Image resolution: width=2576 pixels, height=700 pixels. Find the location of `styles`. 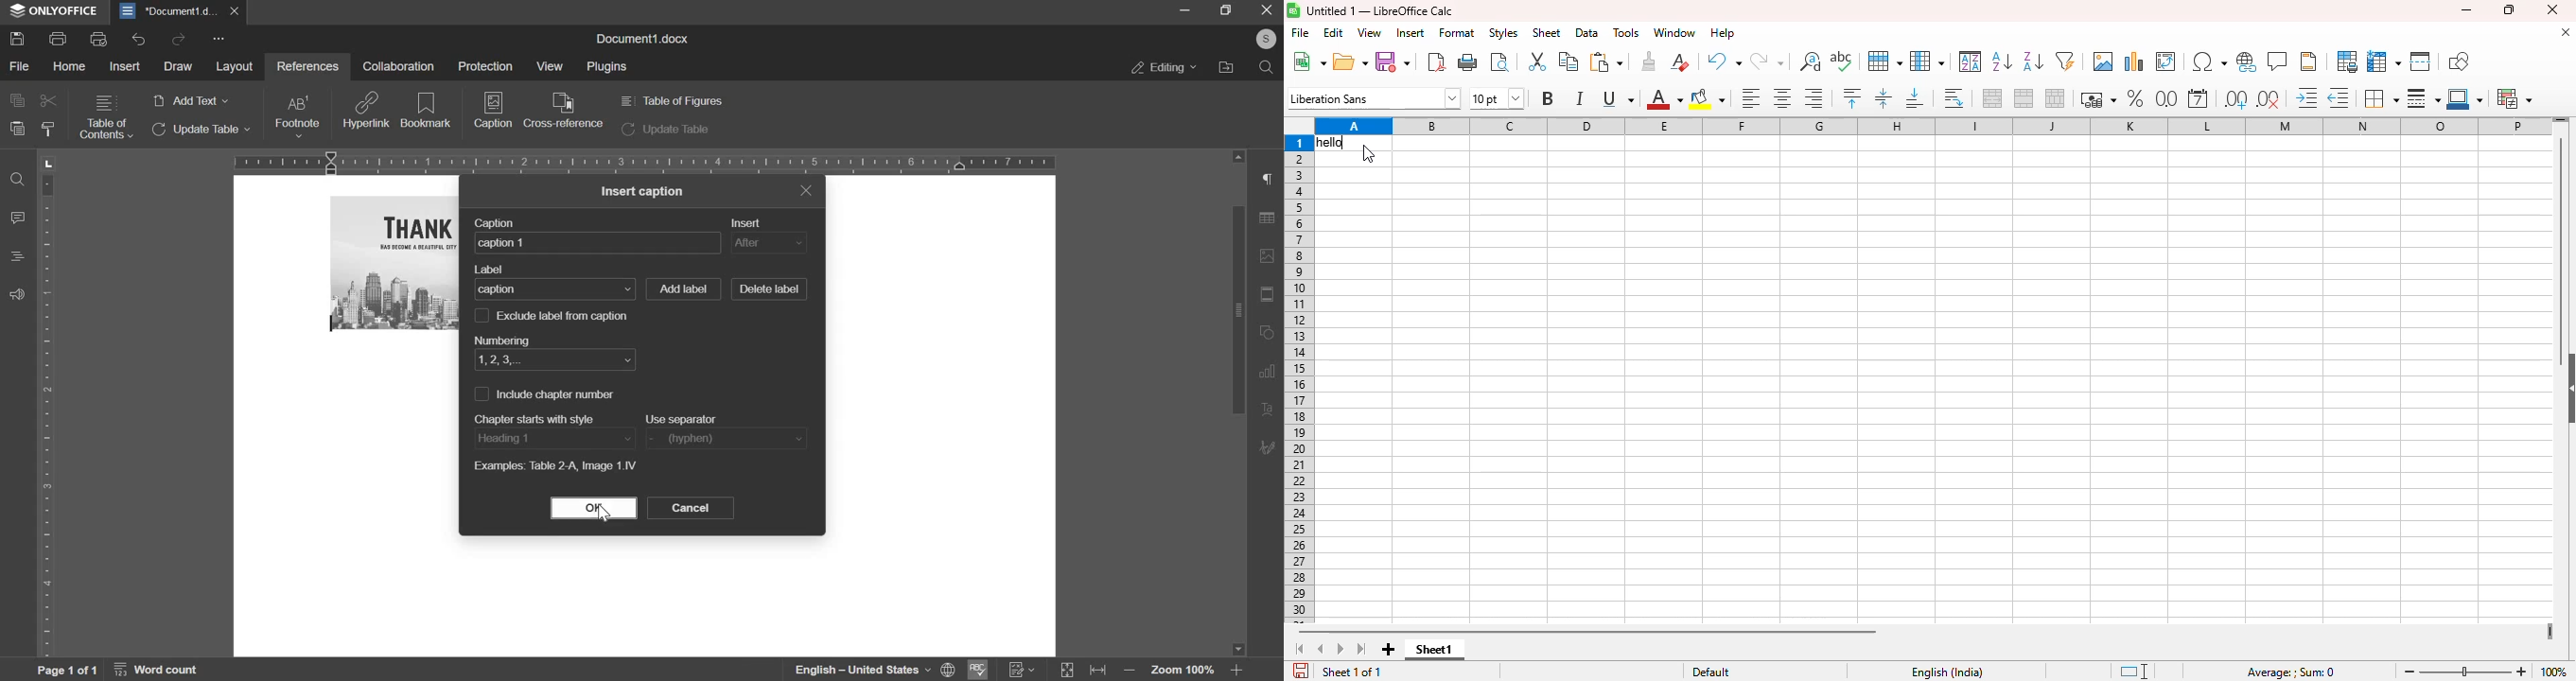

styles is located at coordinates (1503, 32).